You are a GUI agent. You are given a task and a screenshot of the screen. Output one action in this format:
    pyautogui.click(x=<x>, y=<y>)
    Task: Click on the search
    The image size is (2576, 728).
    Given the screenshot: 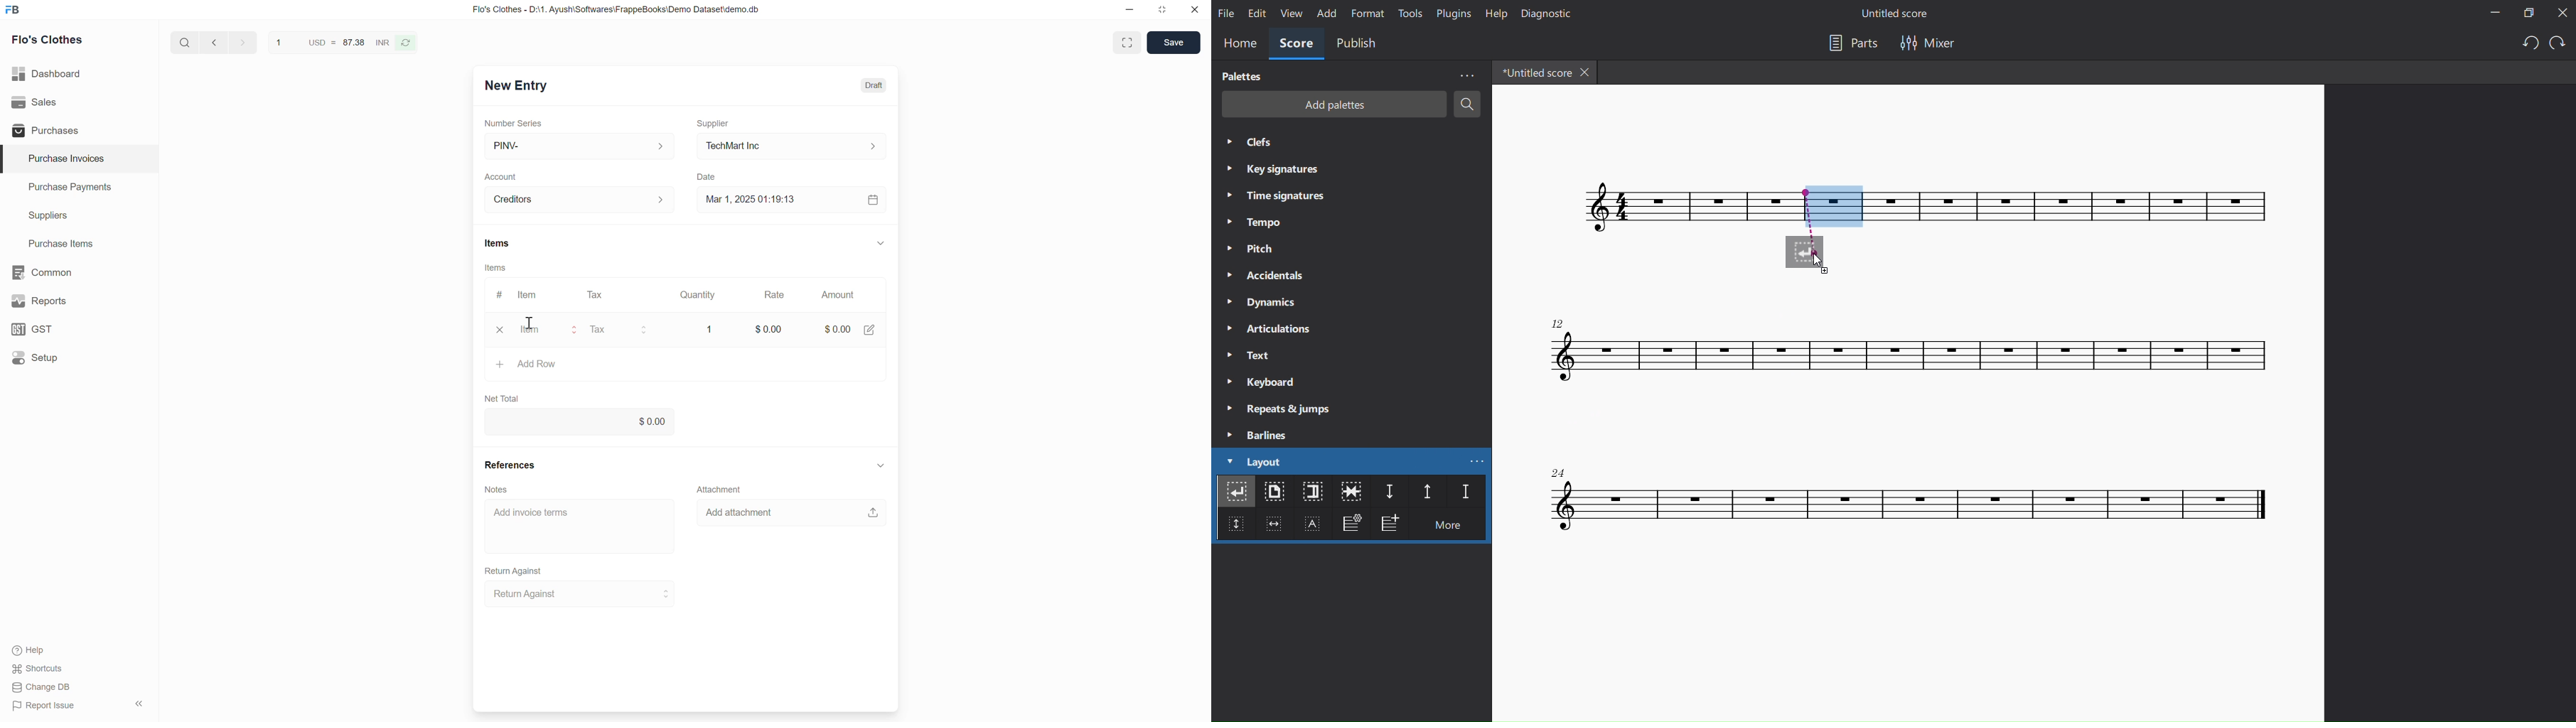 What is the action you would take?
    pyautogui.click(x=1469, y=107)
    